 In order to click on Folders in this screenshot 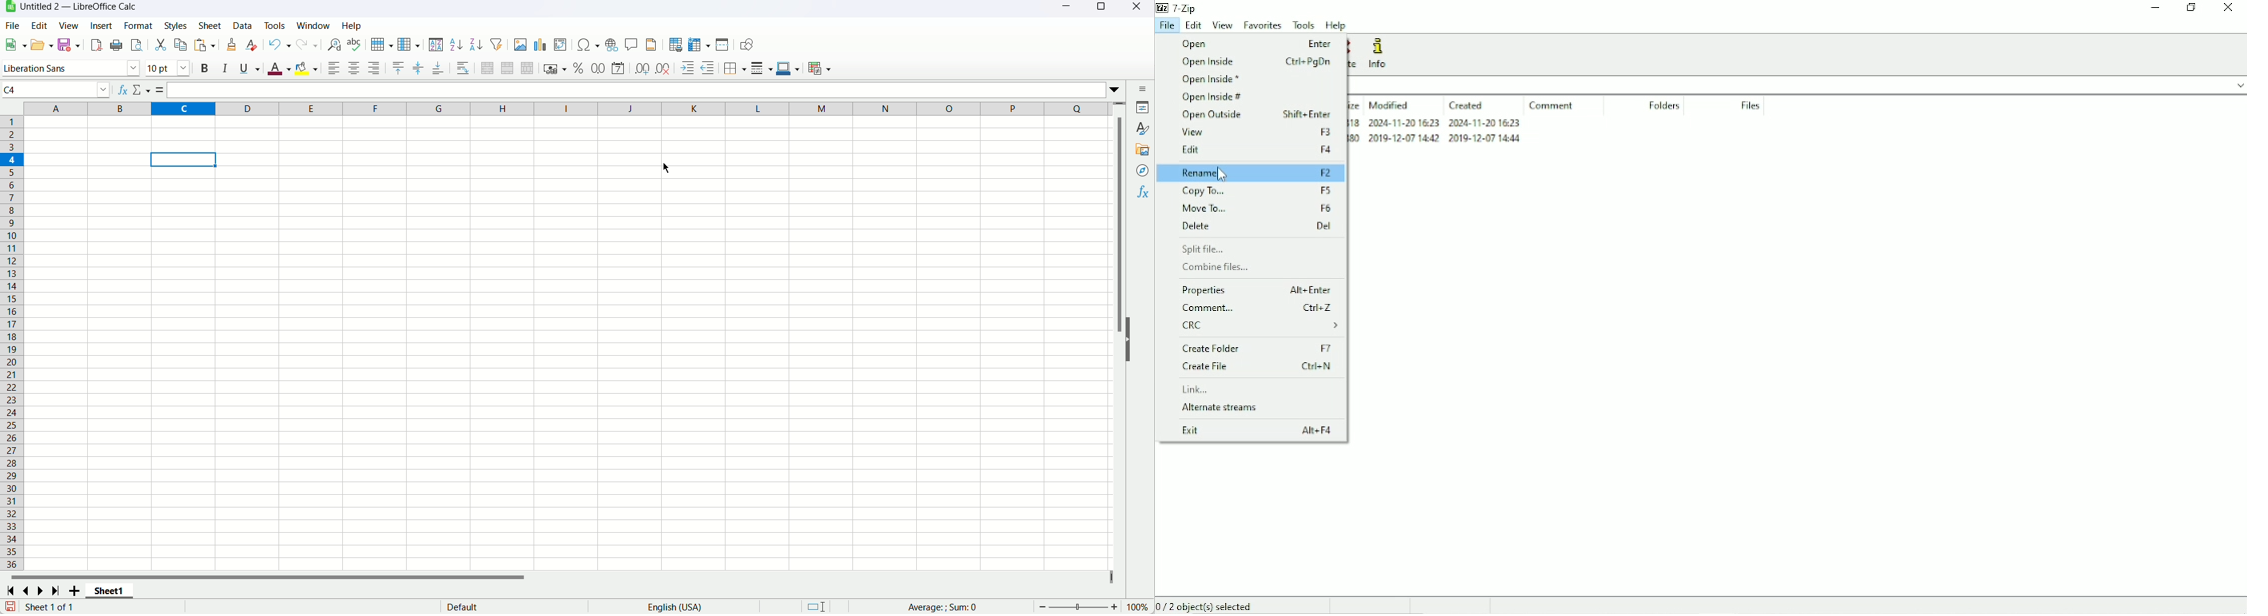, I will do `click(1664, 106)`.